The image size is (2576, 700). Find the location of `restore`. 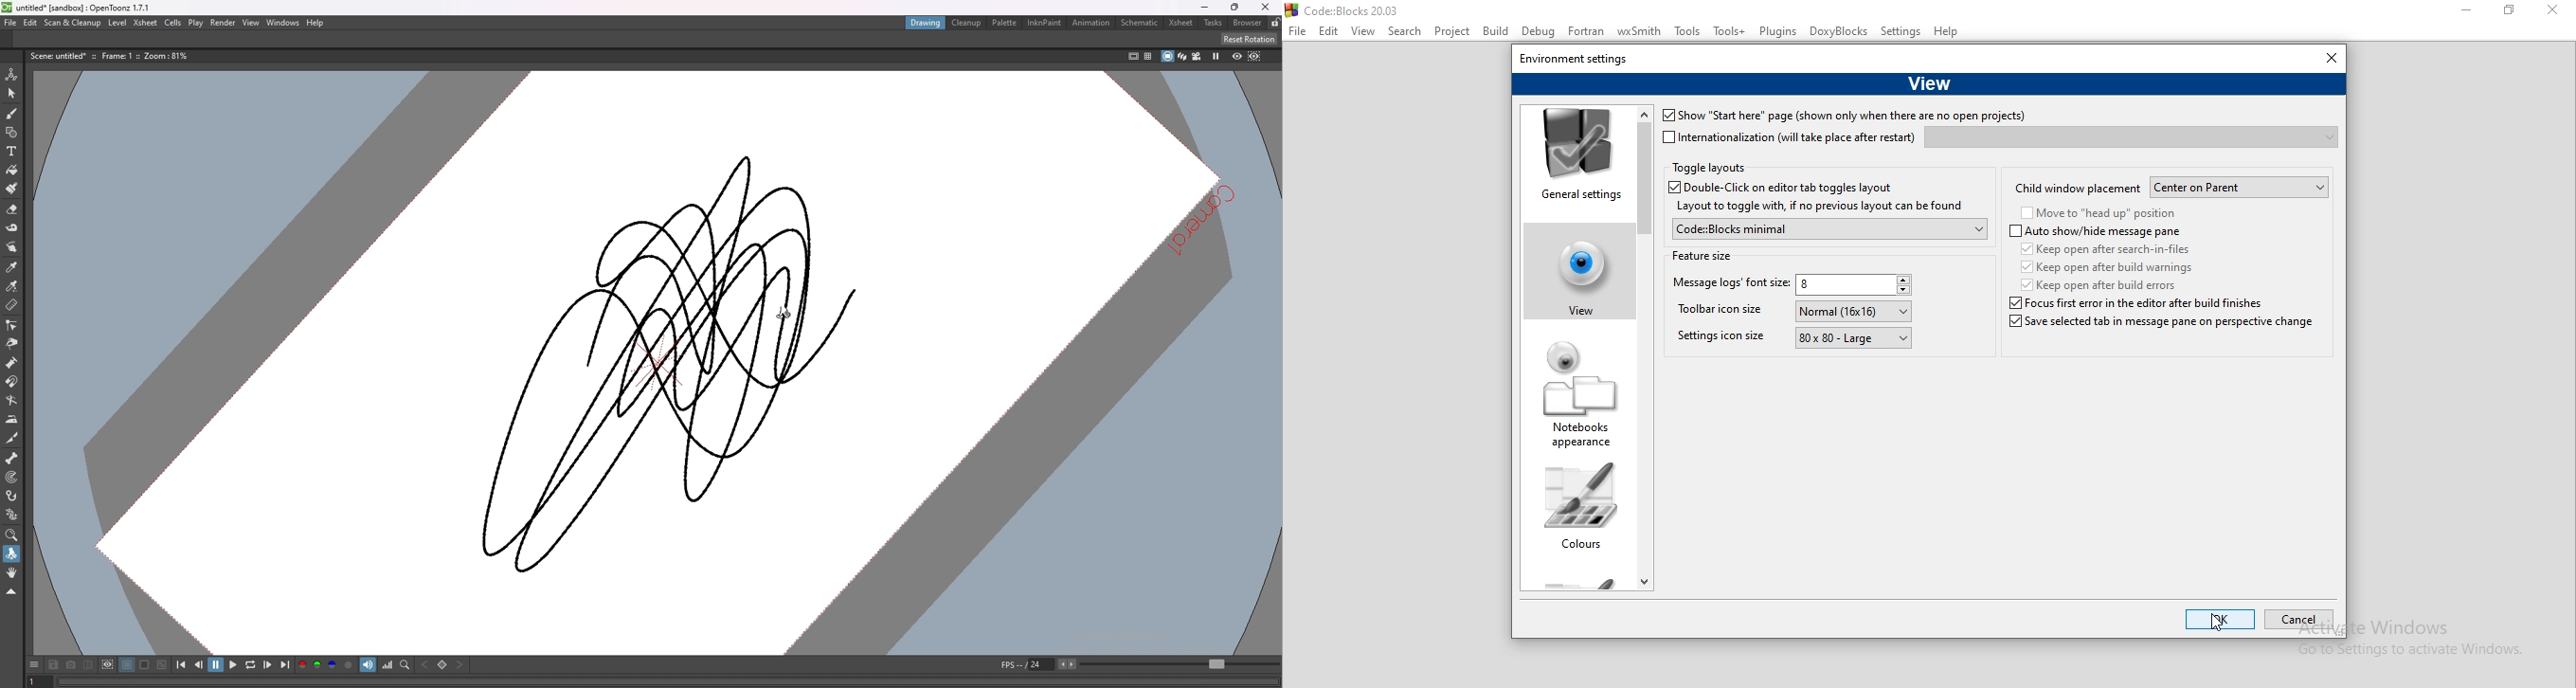

restore is located at coordinates (2514, 12).